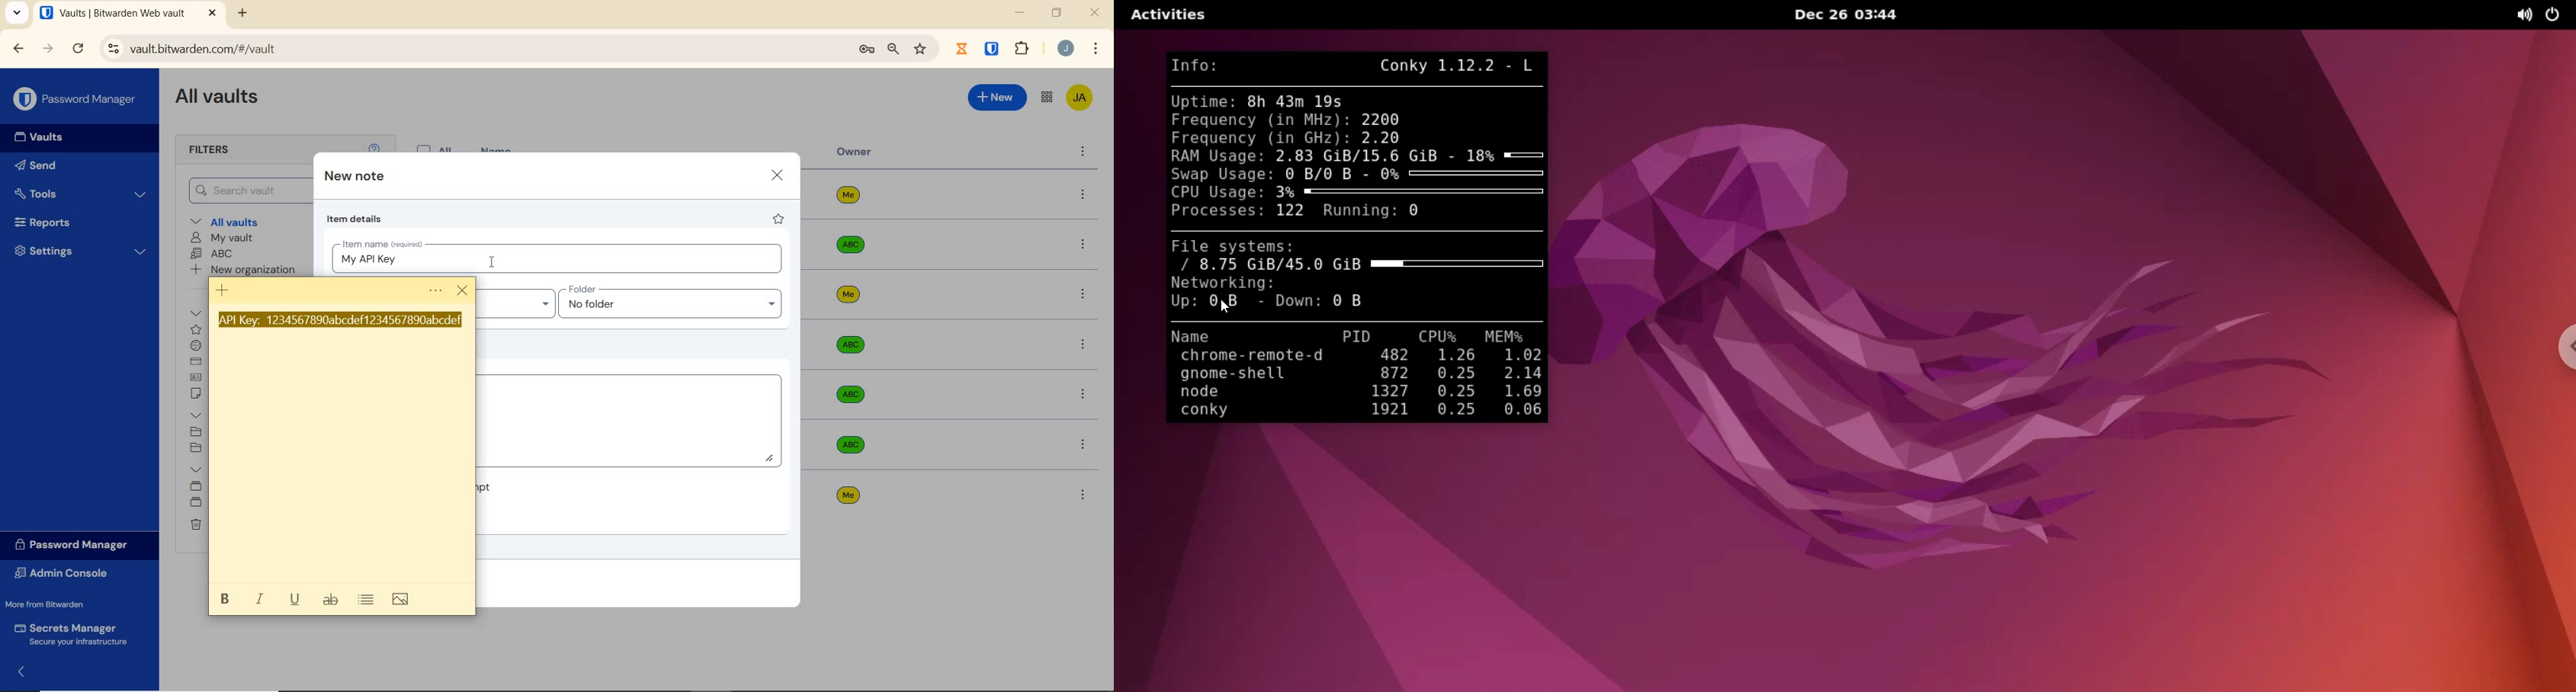  Describe the element at coordinates (195, 448) in the screenshot. I see `No folder` at that location.